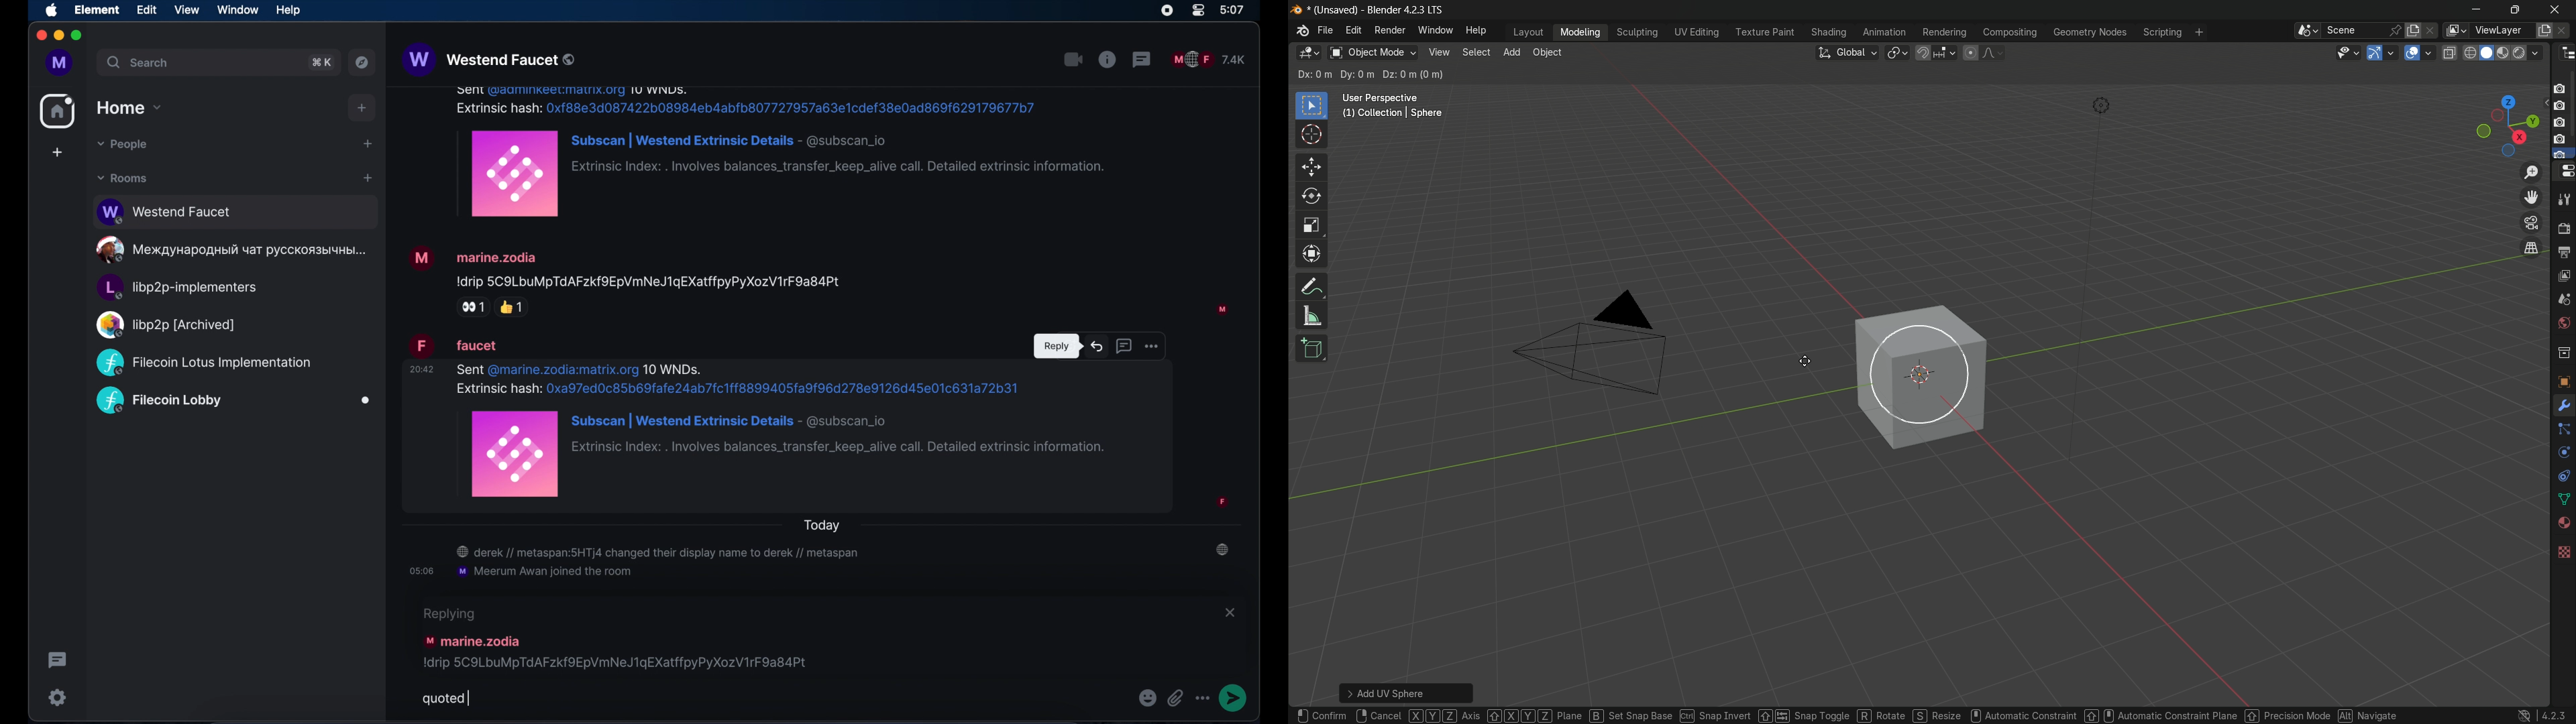 The height and width of the screenshot is (728, 2576). I want to click on scripting menu, so click(2161, 32).